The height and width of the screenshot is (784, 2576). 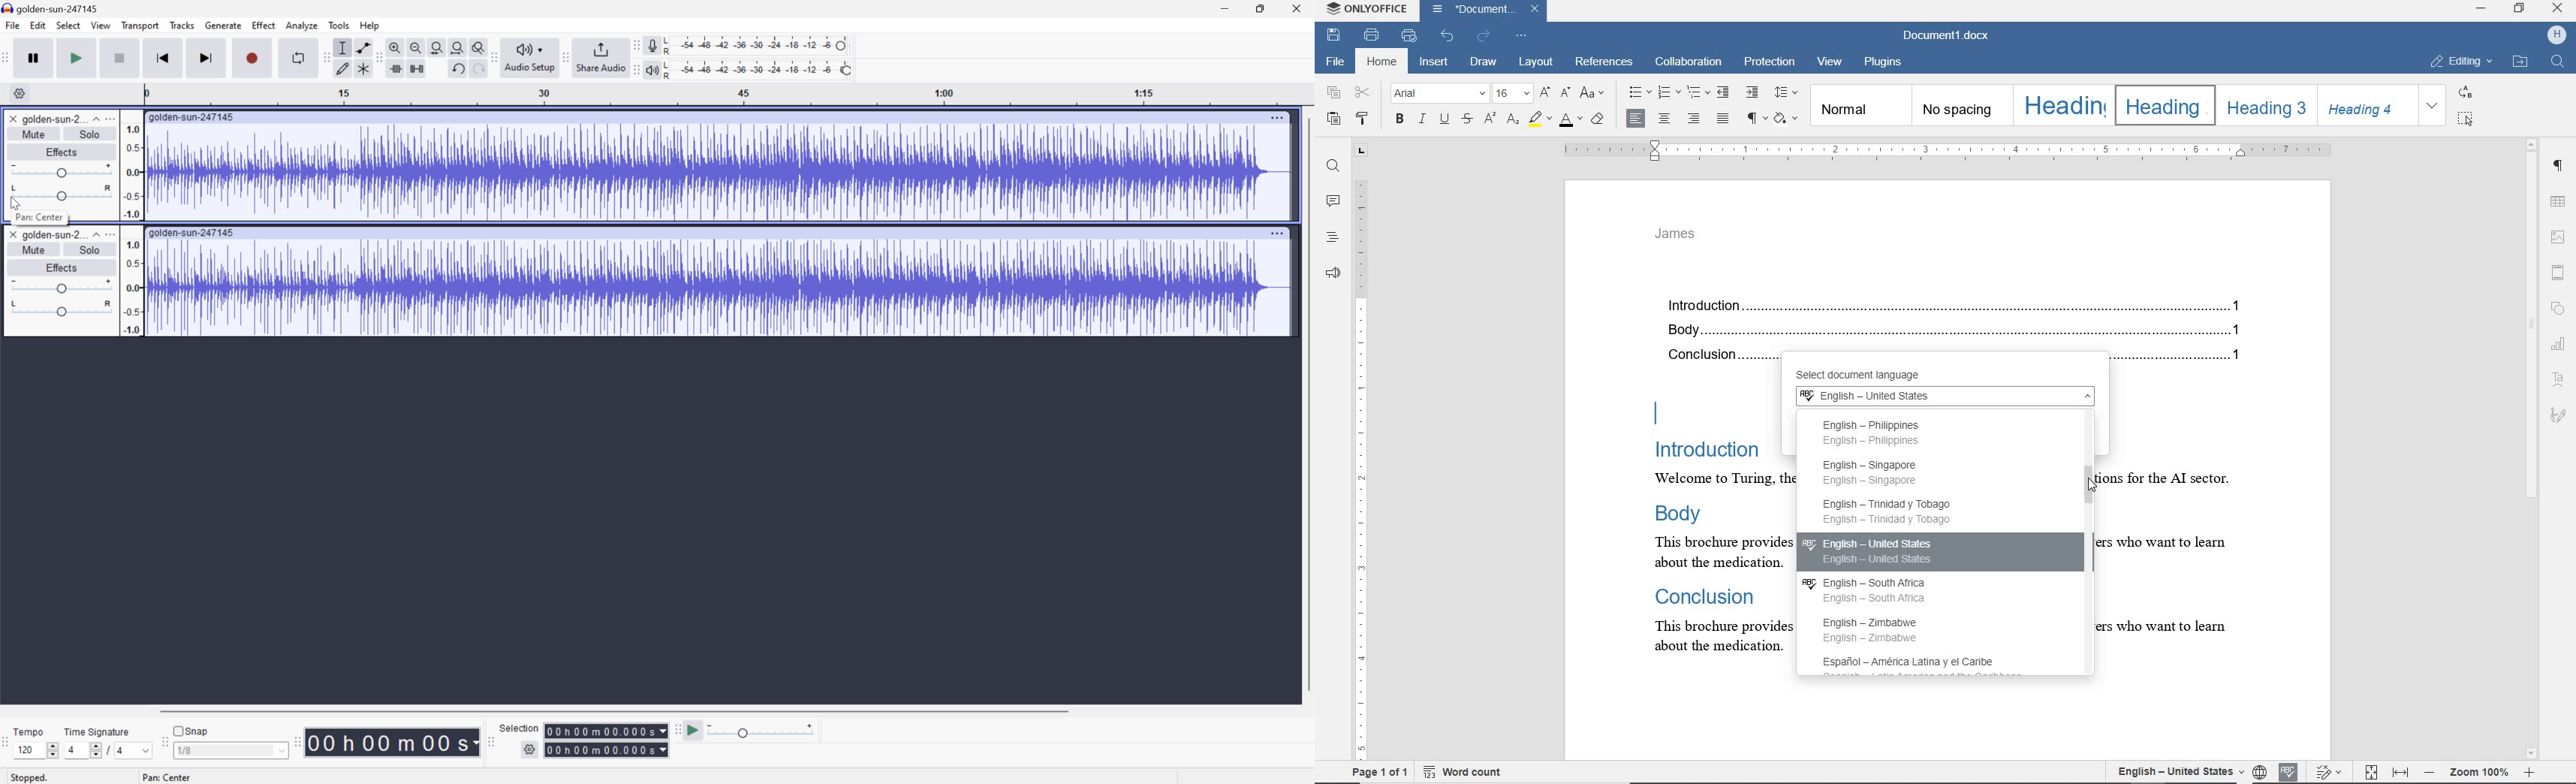 I want to click on plugins, so click(x=1883, y=62).